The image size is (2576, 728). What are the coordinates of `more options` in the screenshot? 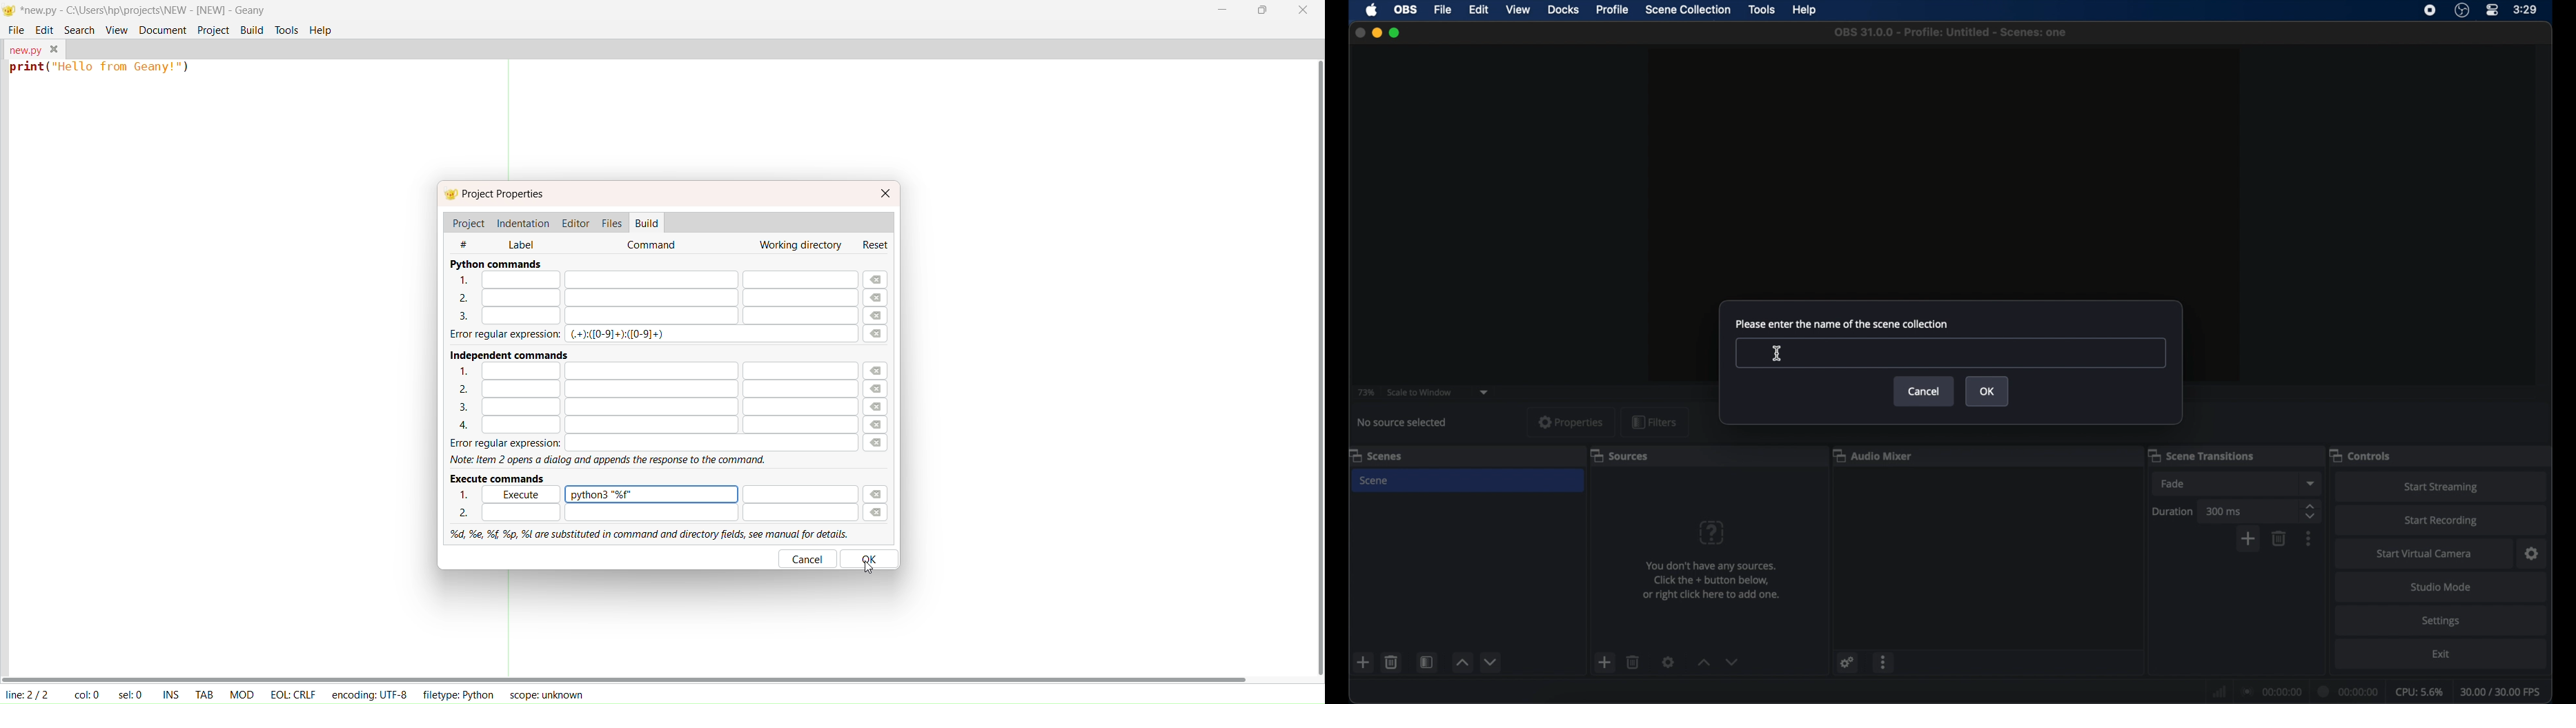 It's located at (1885, 662).